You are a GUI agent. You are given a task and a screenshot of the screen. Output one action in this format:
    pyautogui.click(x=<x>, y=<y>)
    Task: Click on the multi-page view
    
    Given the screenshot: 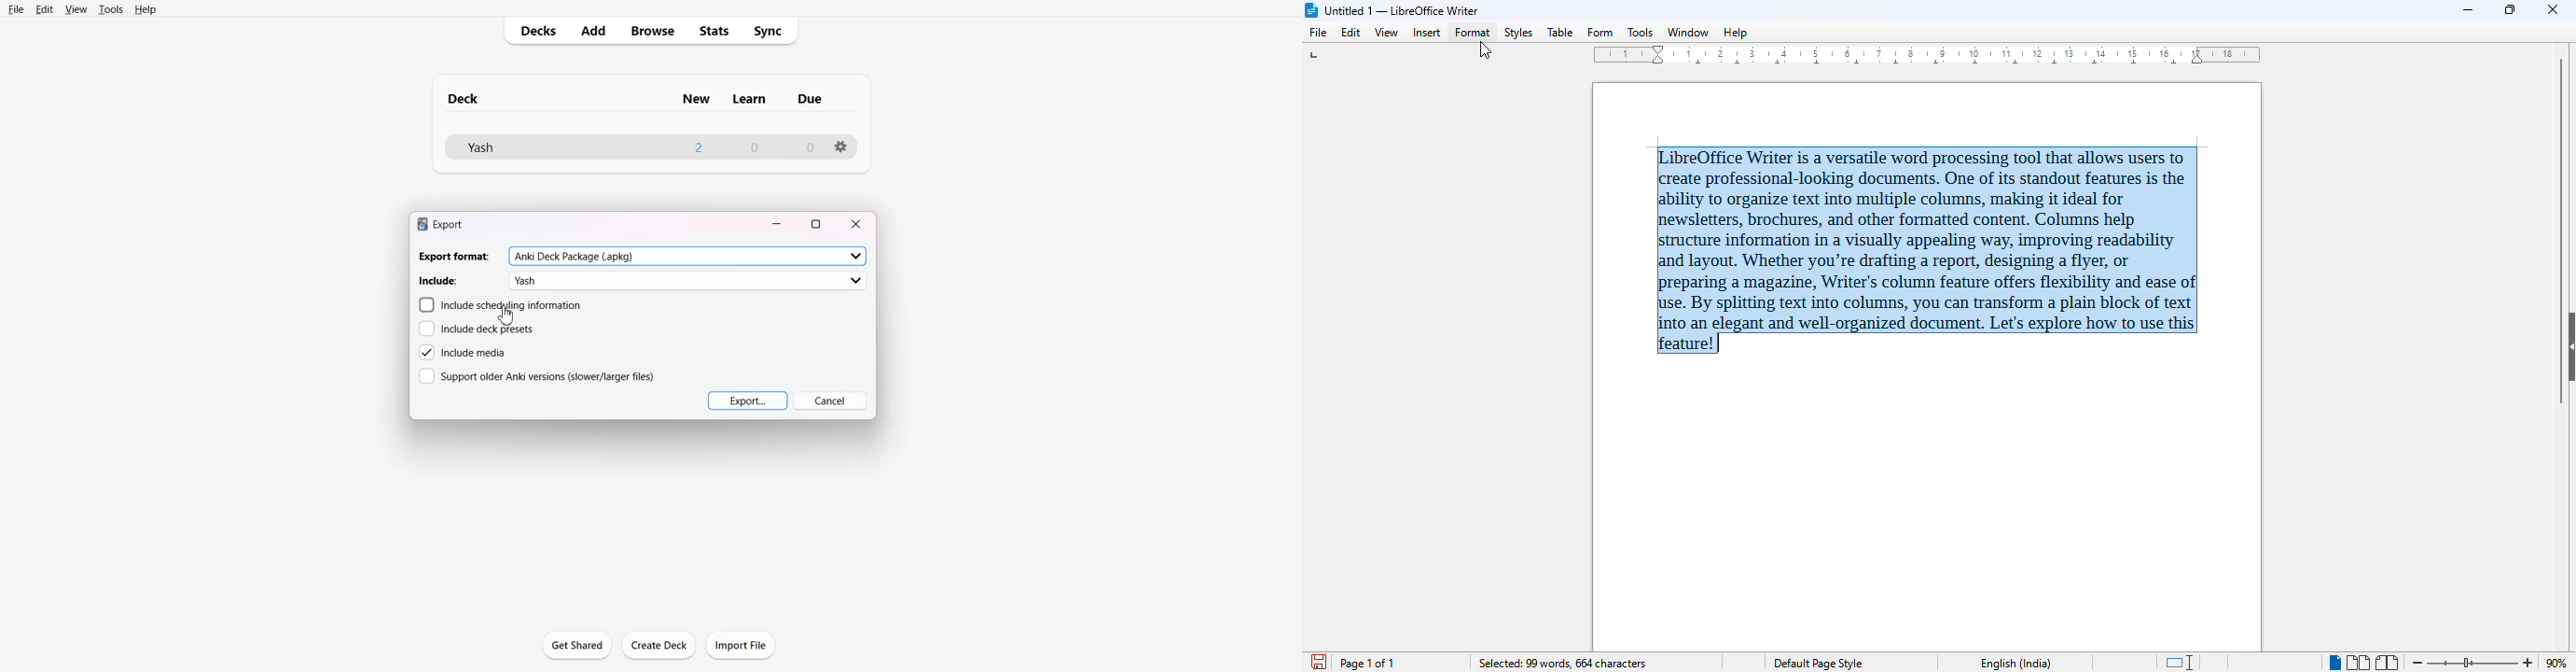 What is the action you would take?
    pyautogui.click(x=2358, y=663)
    